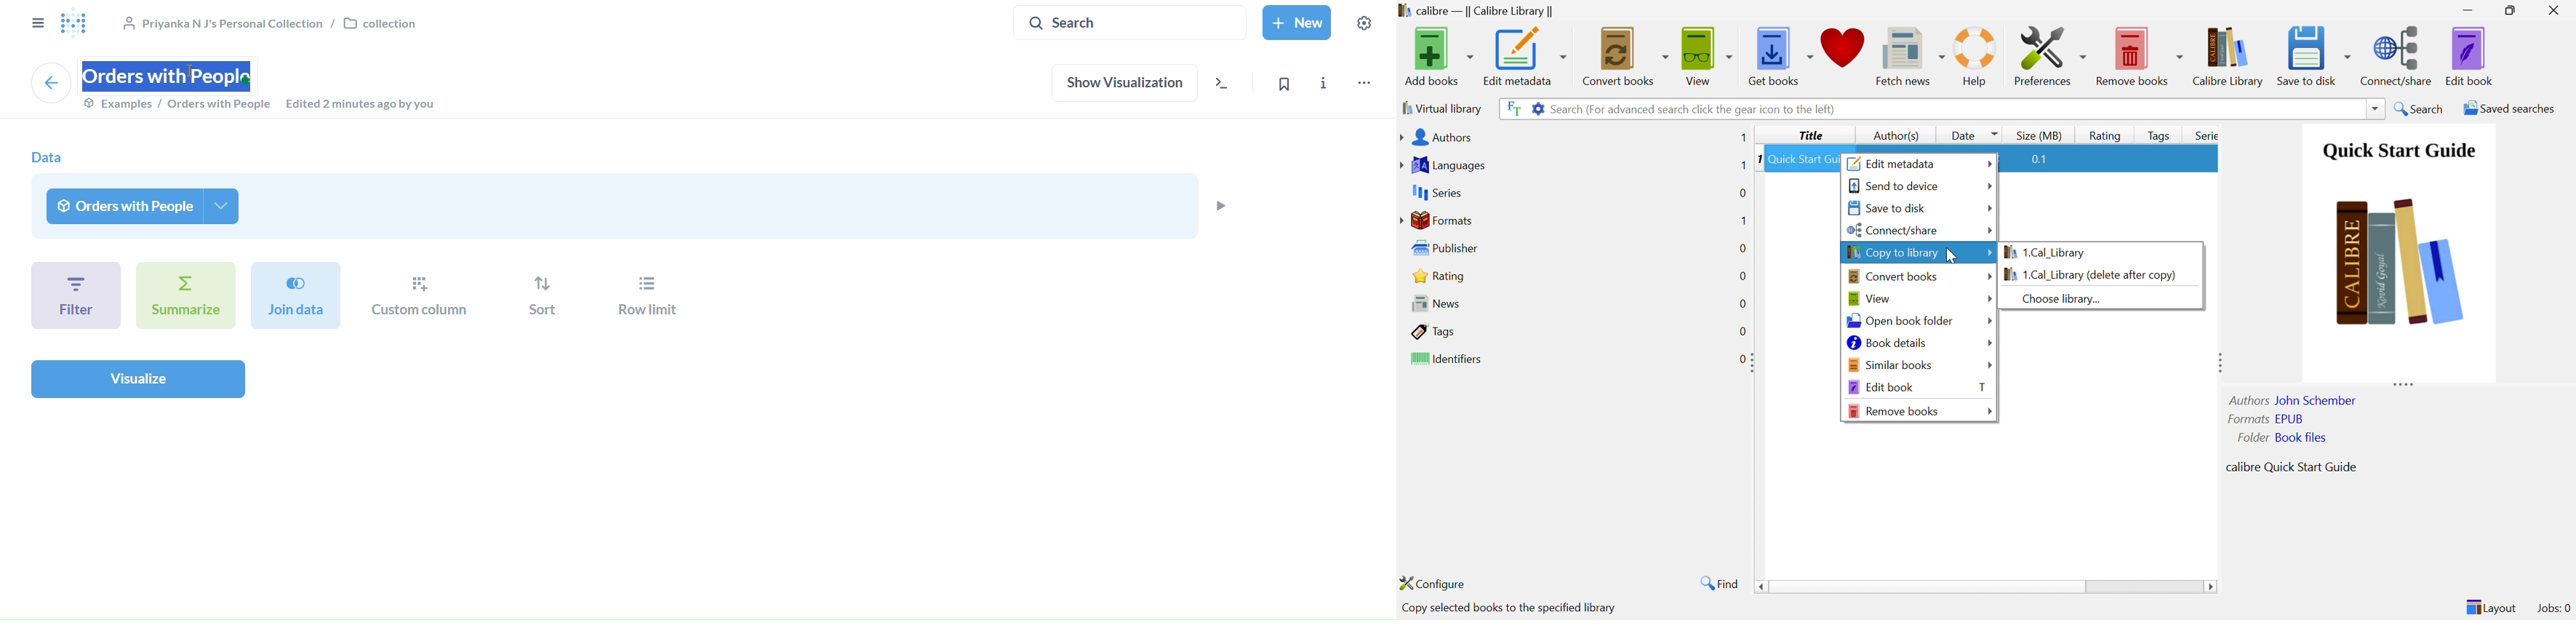 Image resolution: width=2576 pixels, height=644 pixels. What do you see at coordinates (2398, 56) in the screenshot?
I see `Connect/share` at bounding box center [2398, 56].